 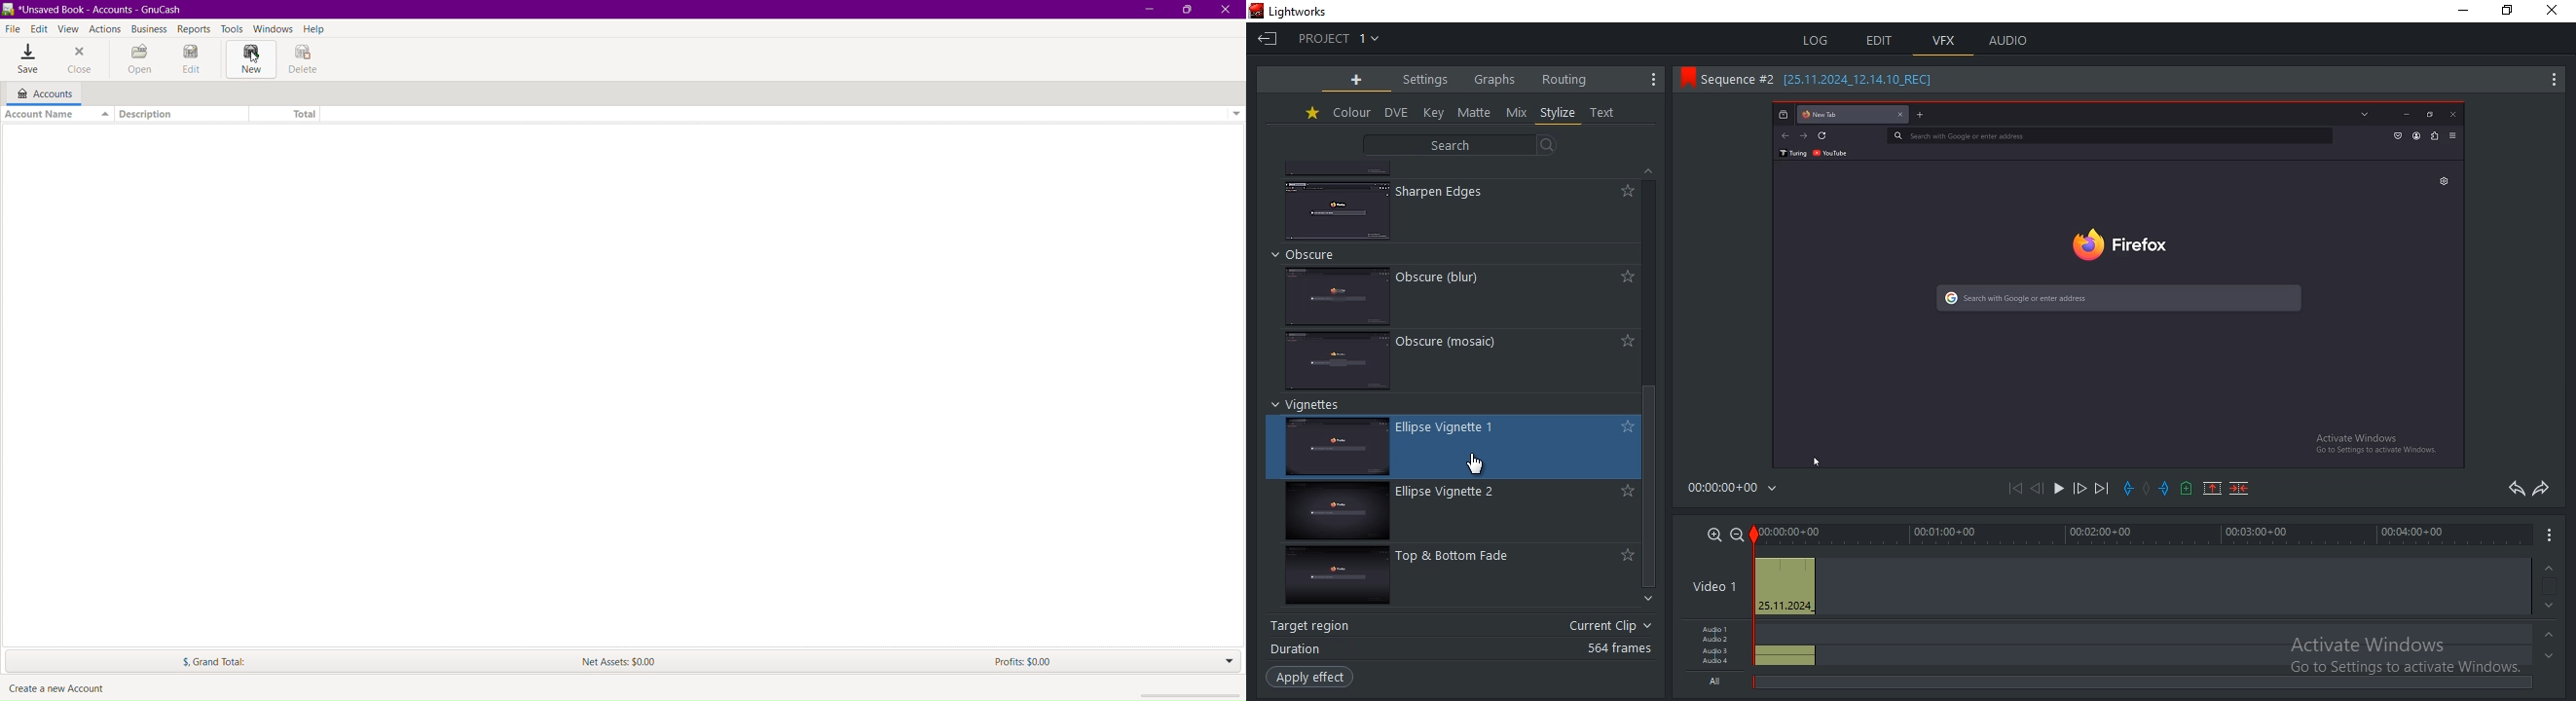 What do you see at coordinates (2553, 83) in the screenshot?
I see `Show settings menu` at bounding box center [2553, 83].